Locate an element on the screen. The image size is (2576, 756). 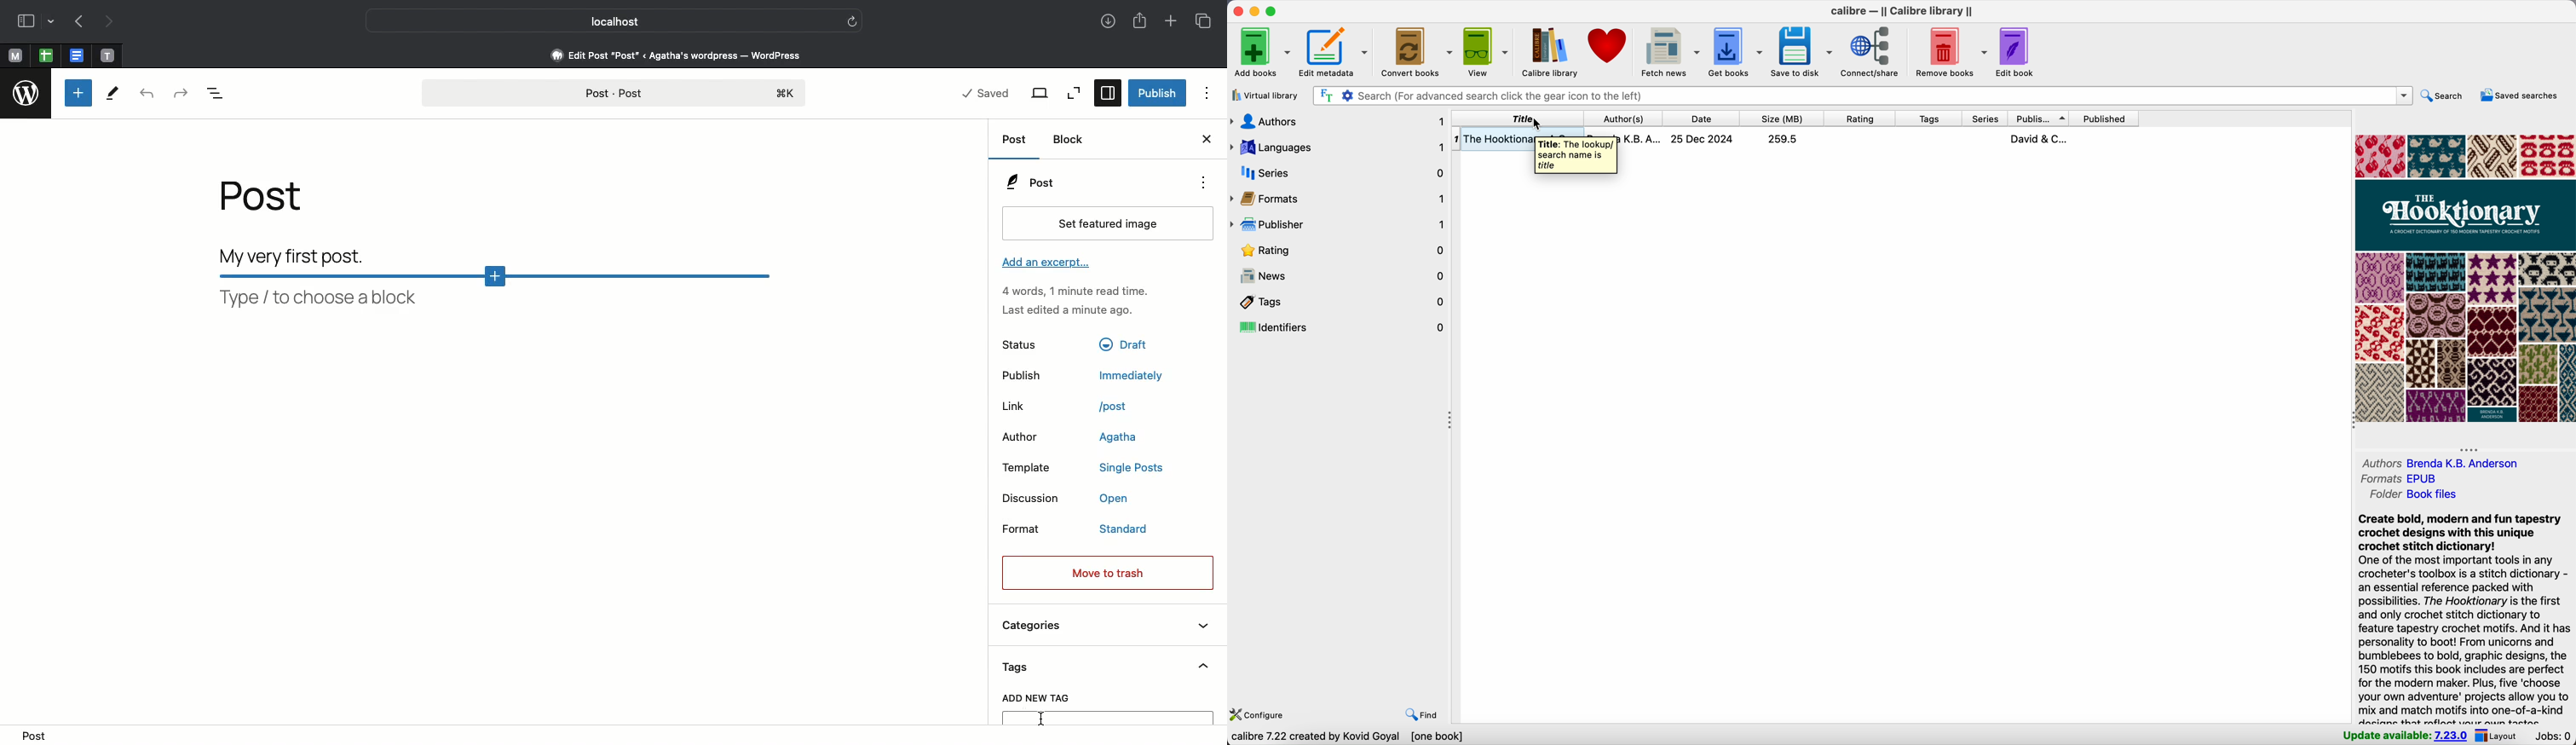
Calibre - || Calibre library || is located at coordinates (1903, 11).